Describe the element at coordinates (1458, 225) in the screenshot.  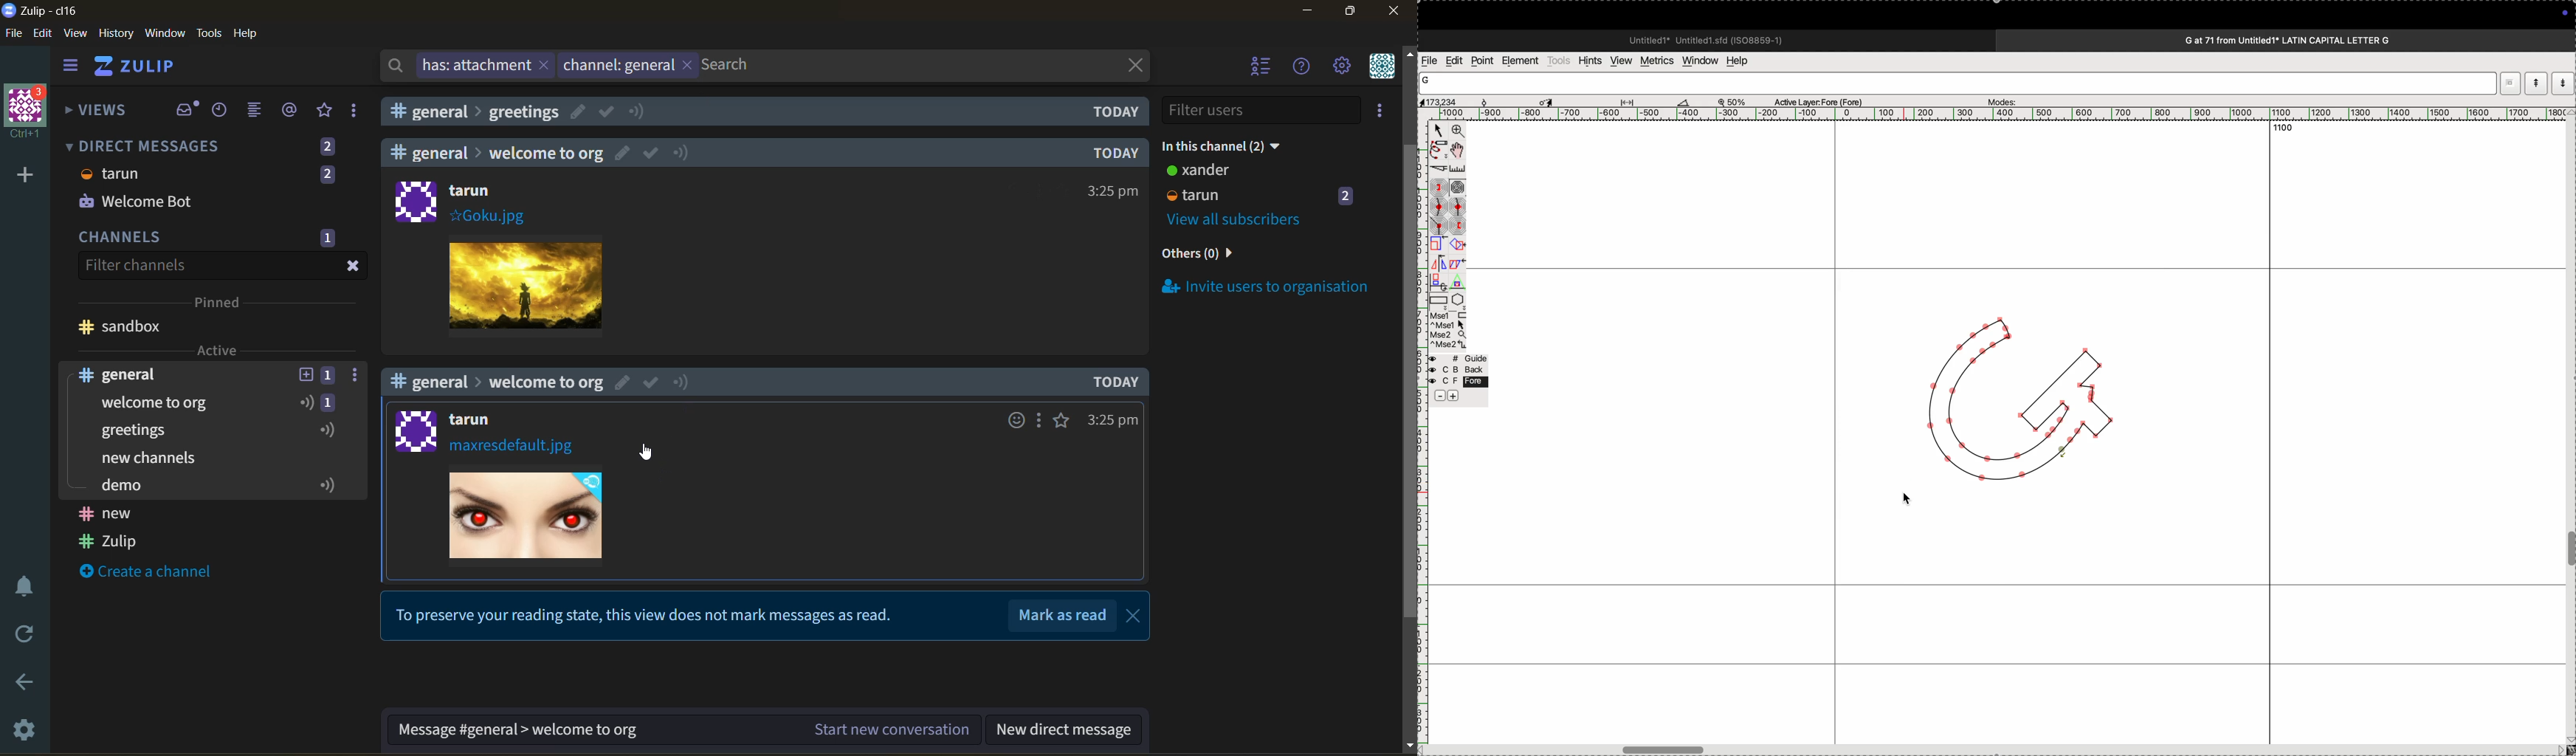
I see `previous constraint point` at that location.